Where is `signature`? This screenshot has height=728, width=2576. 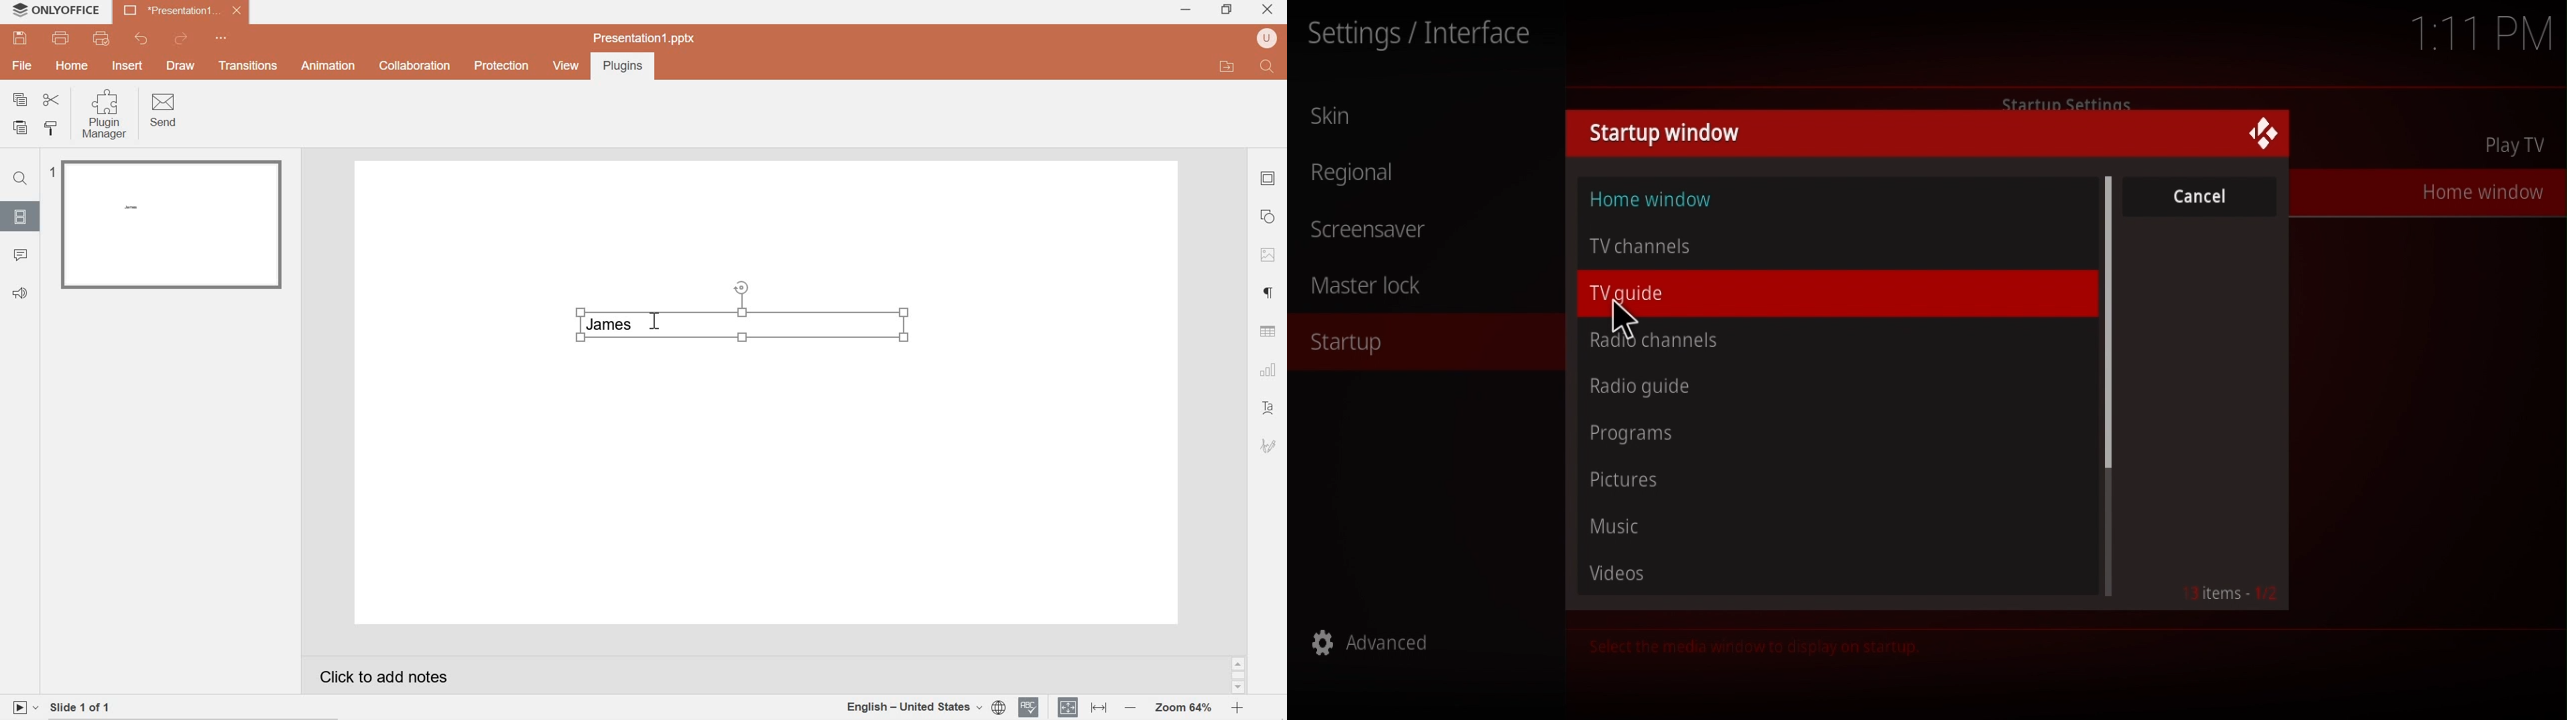 signature is located at coordinates (1269, 446).